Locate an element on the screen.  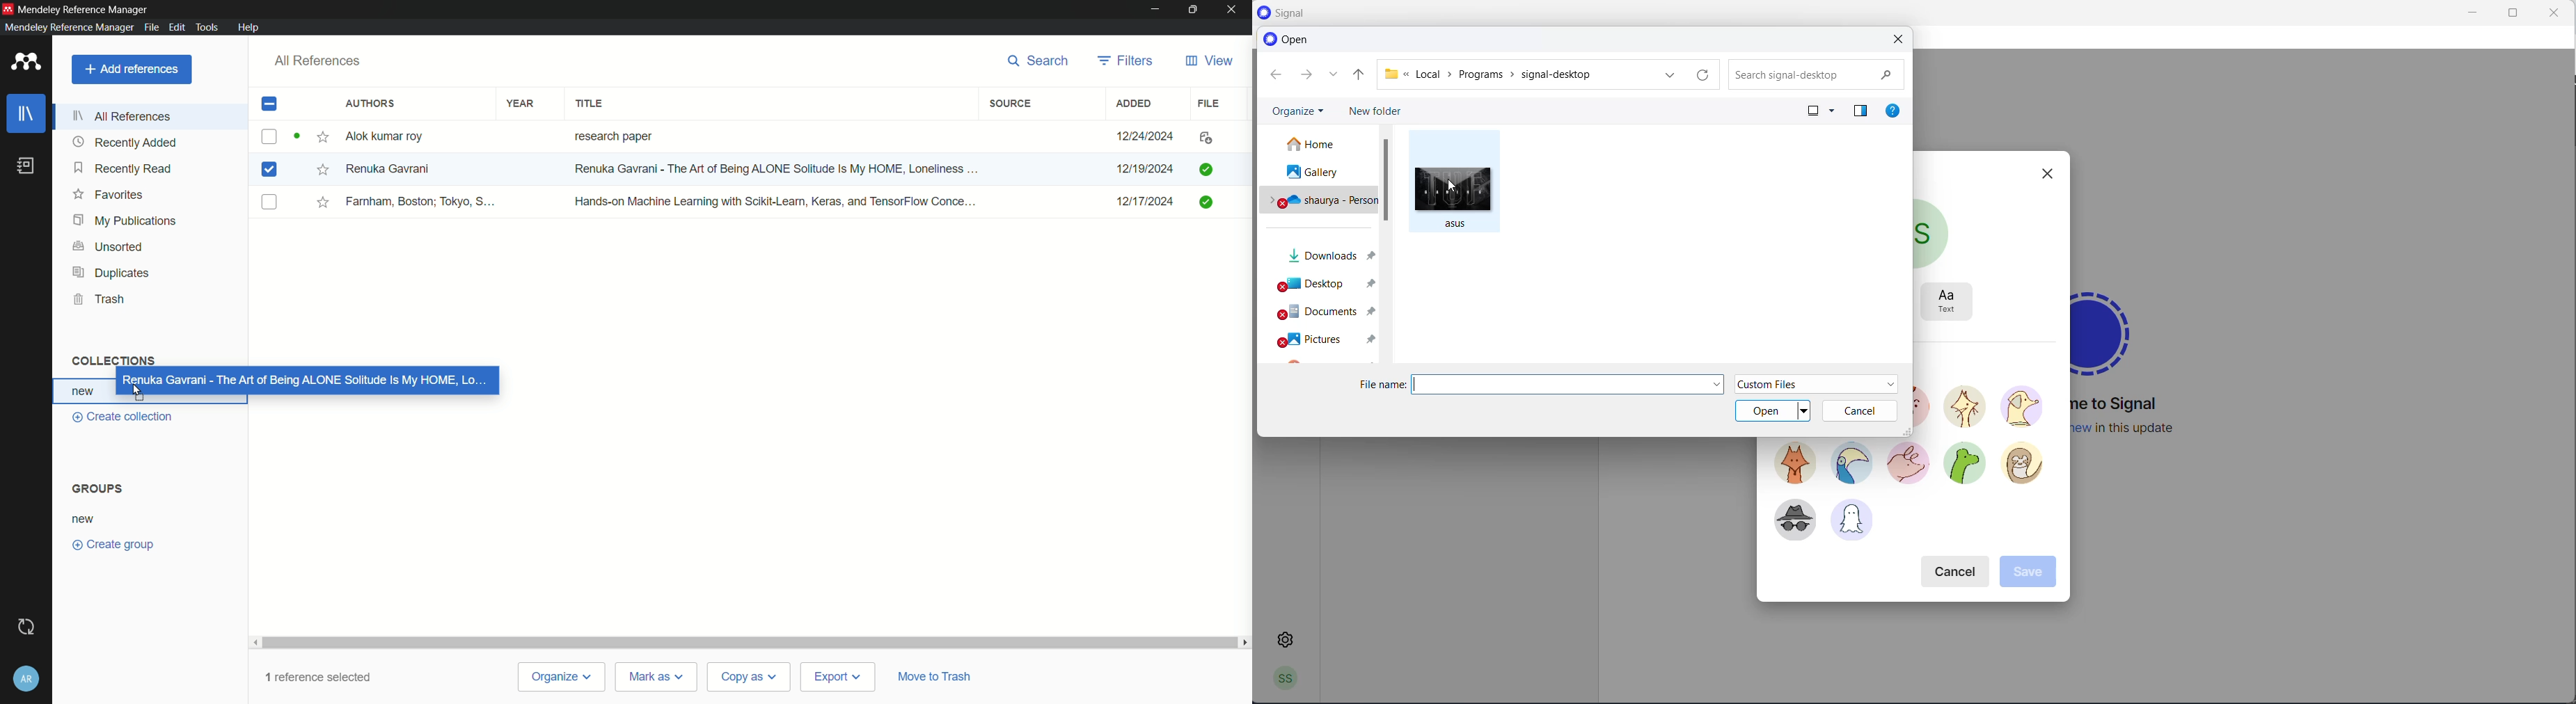
authors is located at coordinates (373, 104).